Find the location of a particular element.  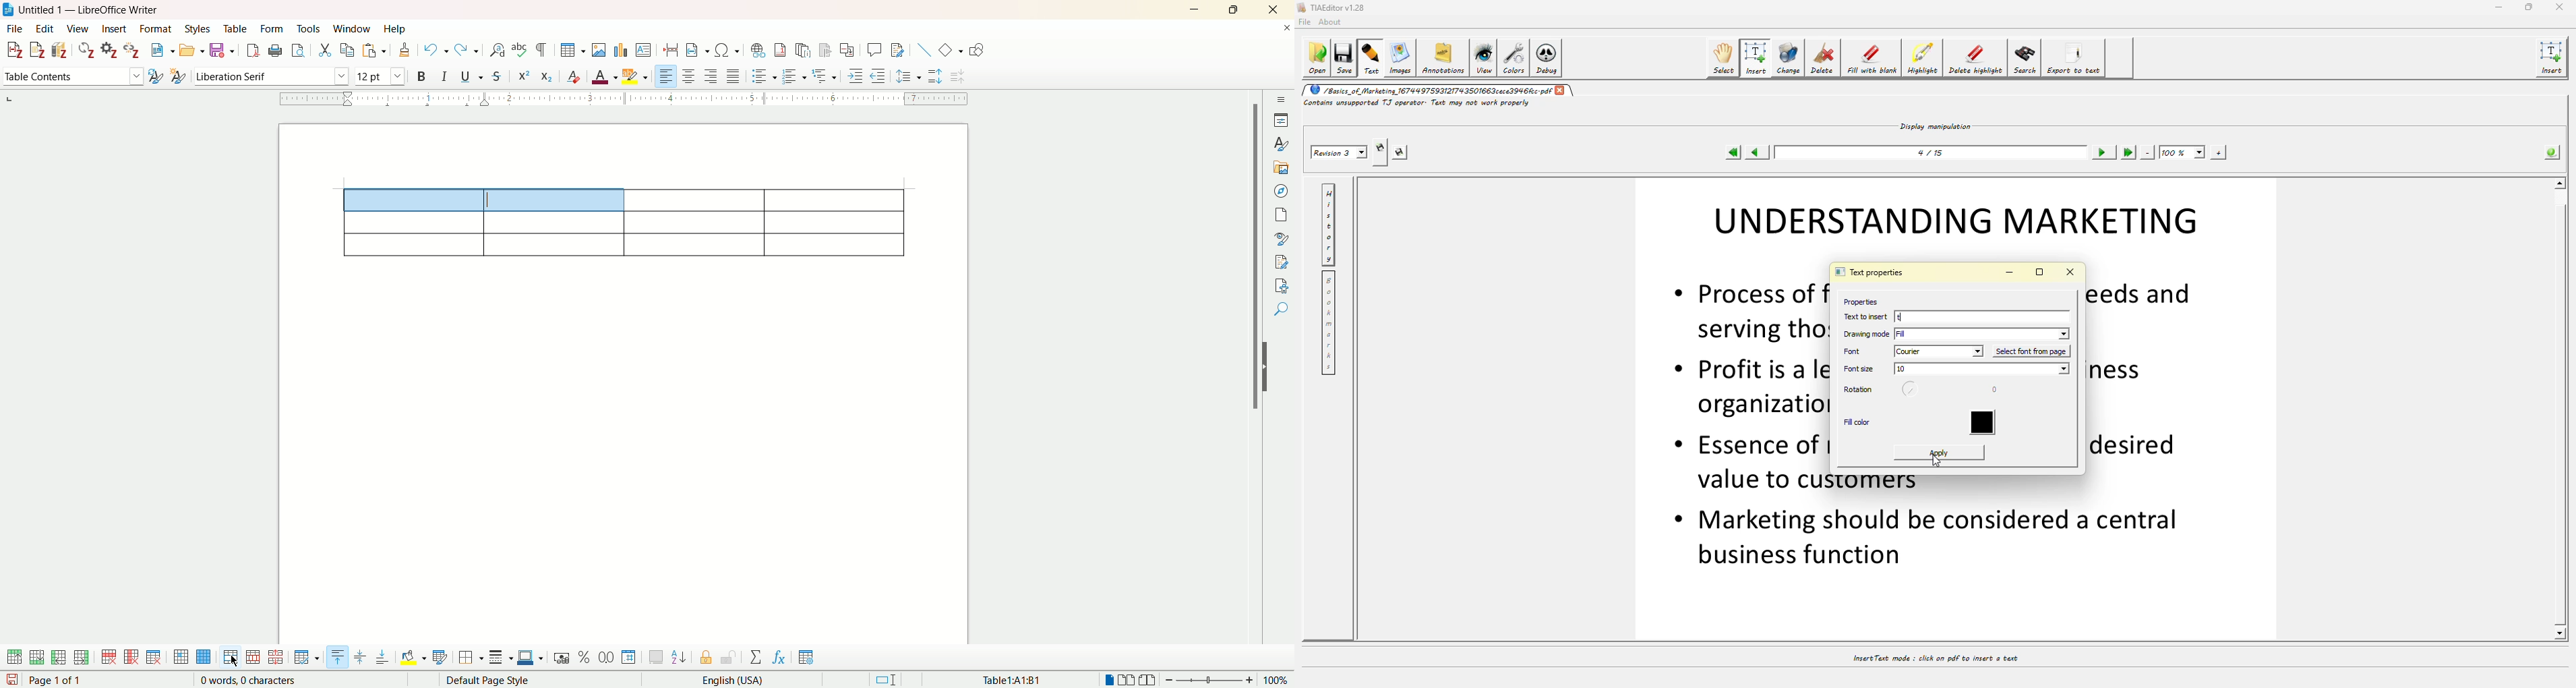

insert endnote is located at coordinates (806, 51).